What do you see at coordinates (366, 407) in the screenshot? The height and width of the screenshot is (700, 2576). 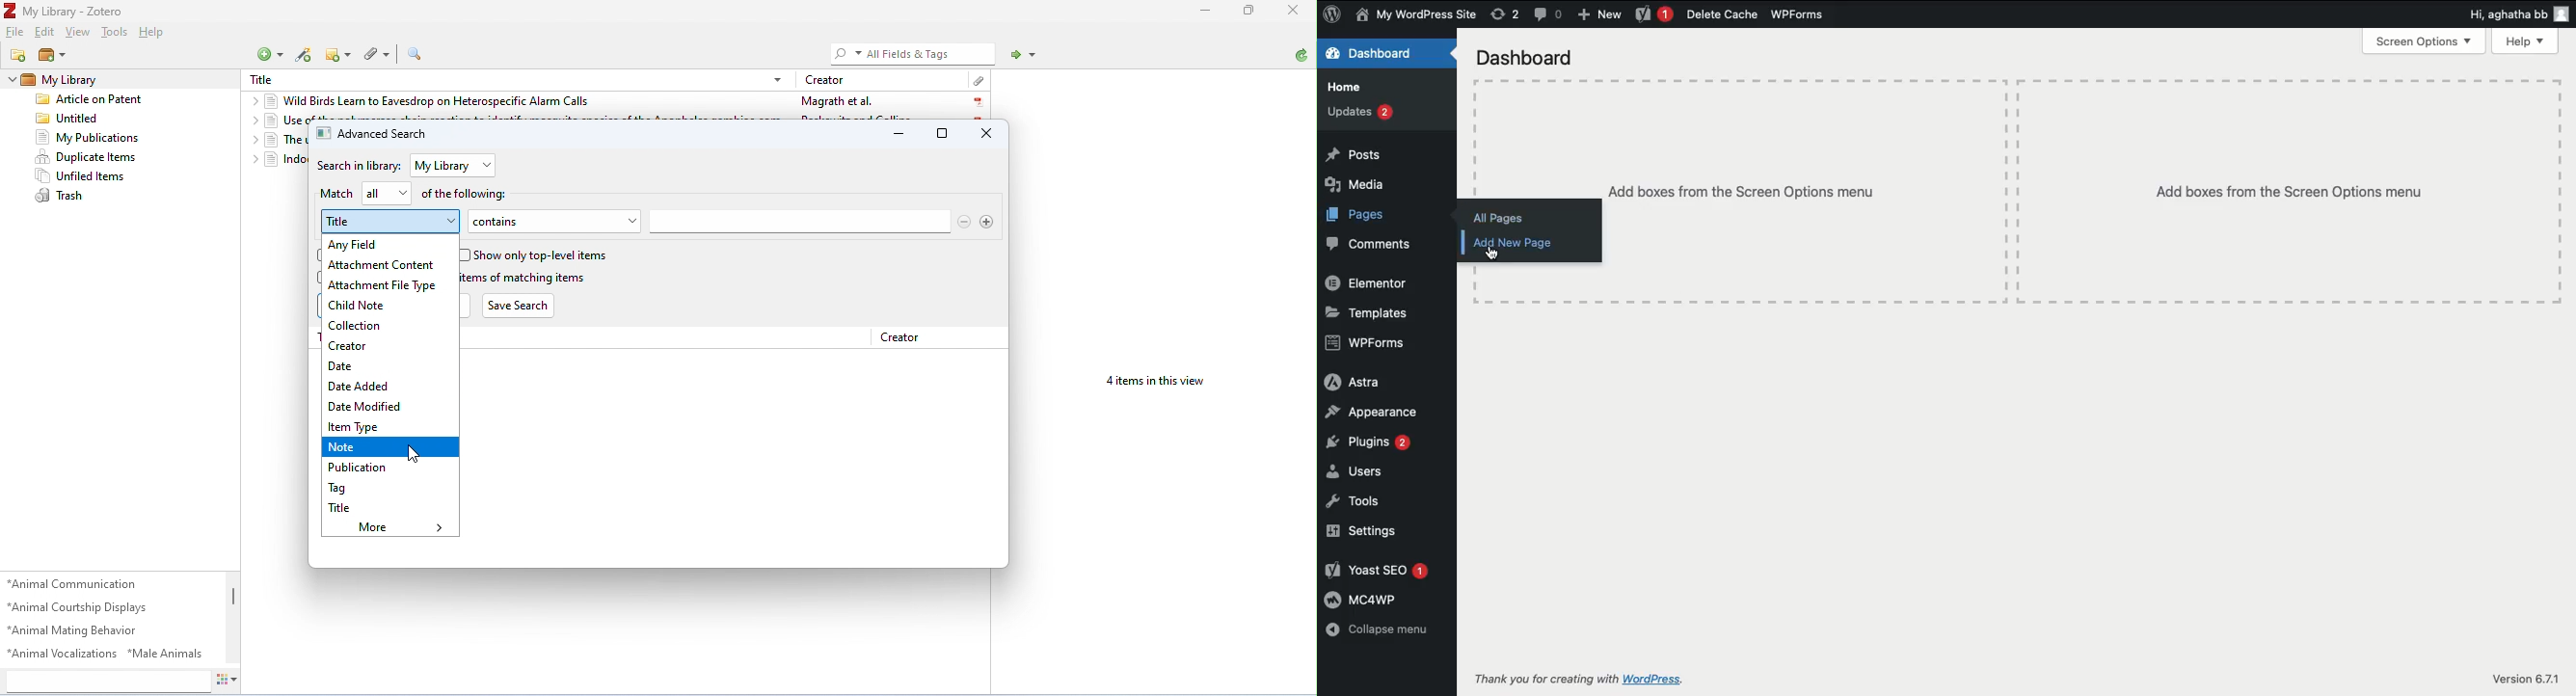 I see `date modified` at bounding box center [366, 407].